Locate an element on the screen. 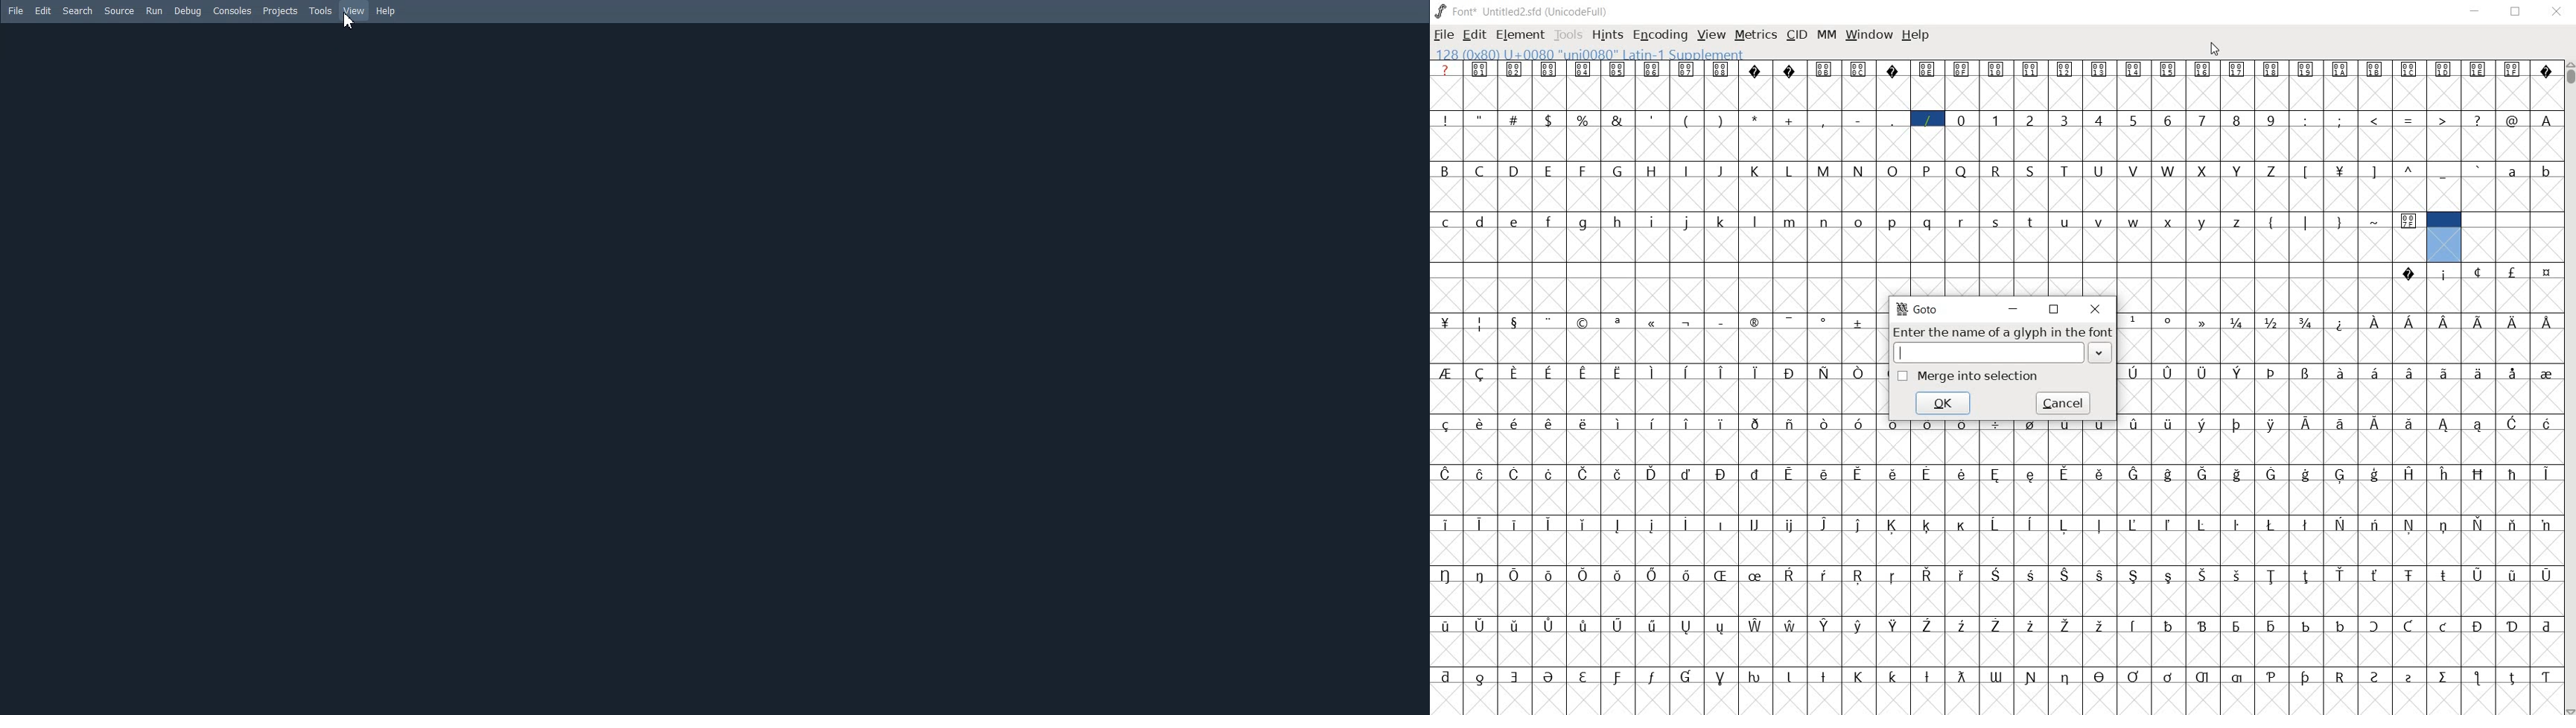  Symbol is located at coordinates (1826, 574).